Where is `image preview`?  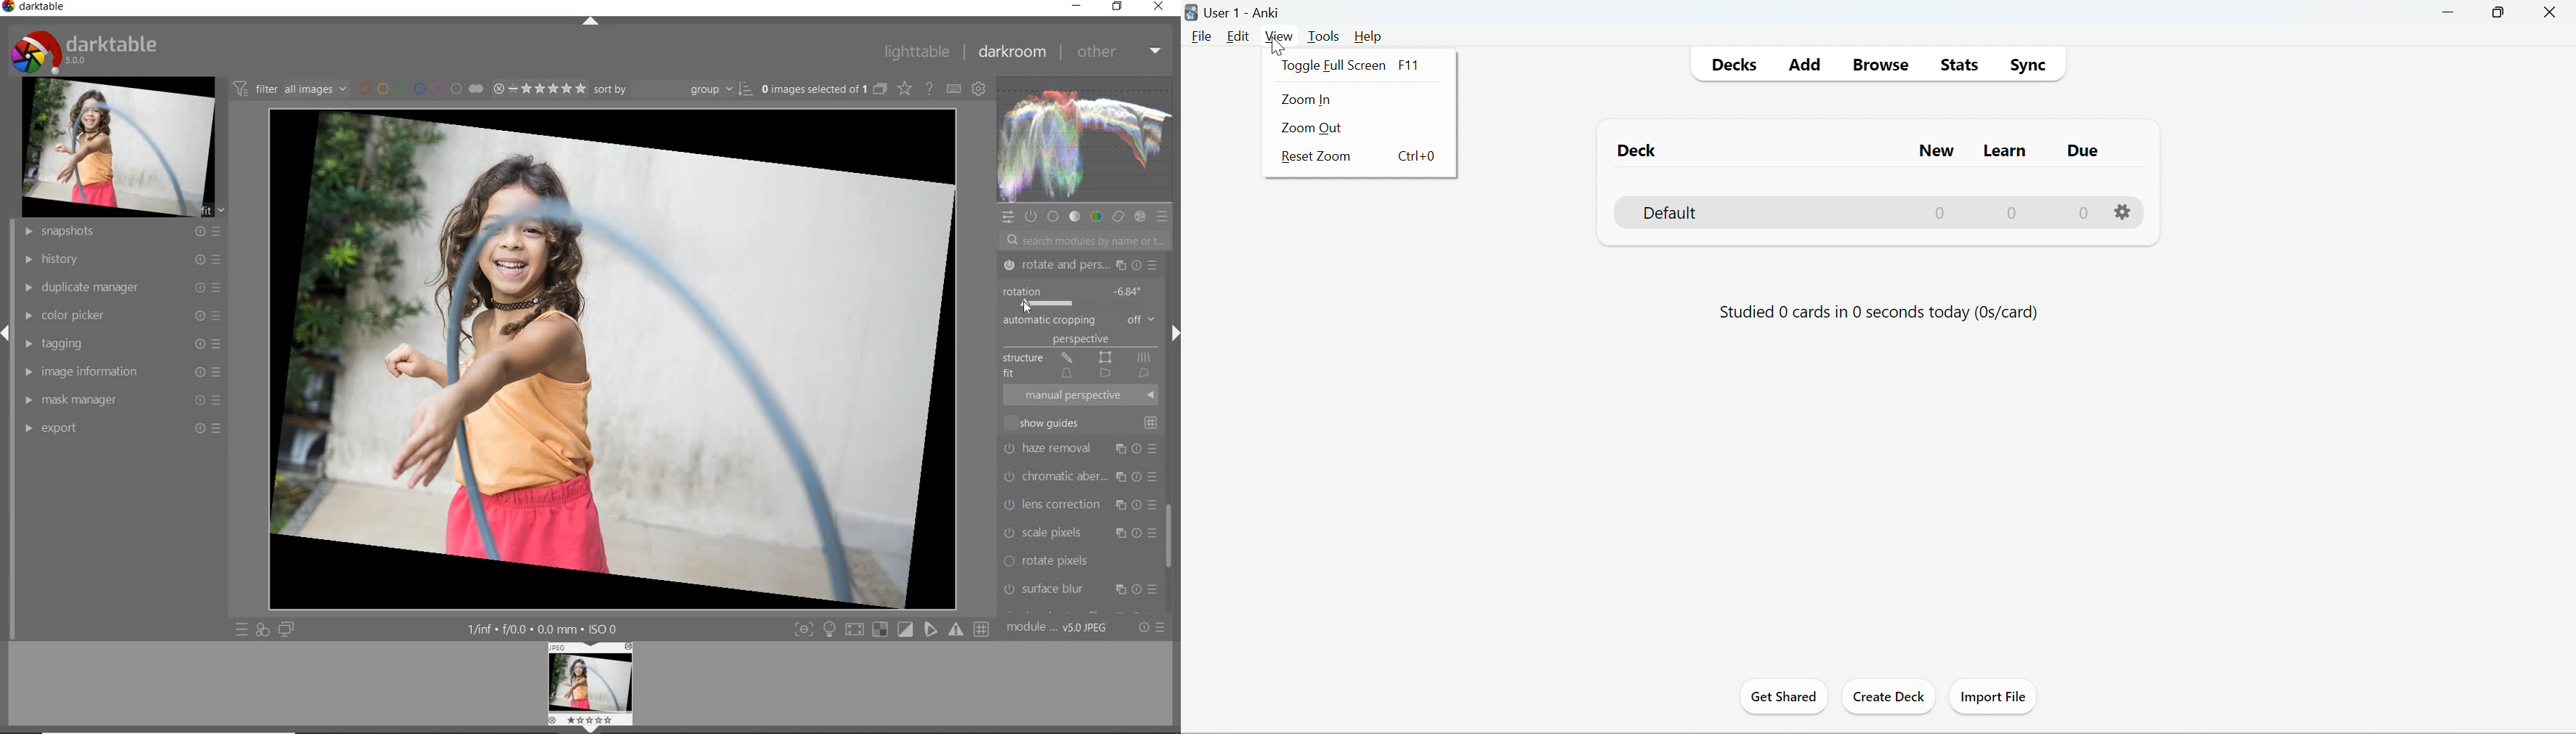
image preview is located at coordinates (593, 688).